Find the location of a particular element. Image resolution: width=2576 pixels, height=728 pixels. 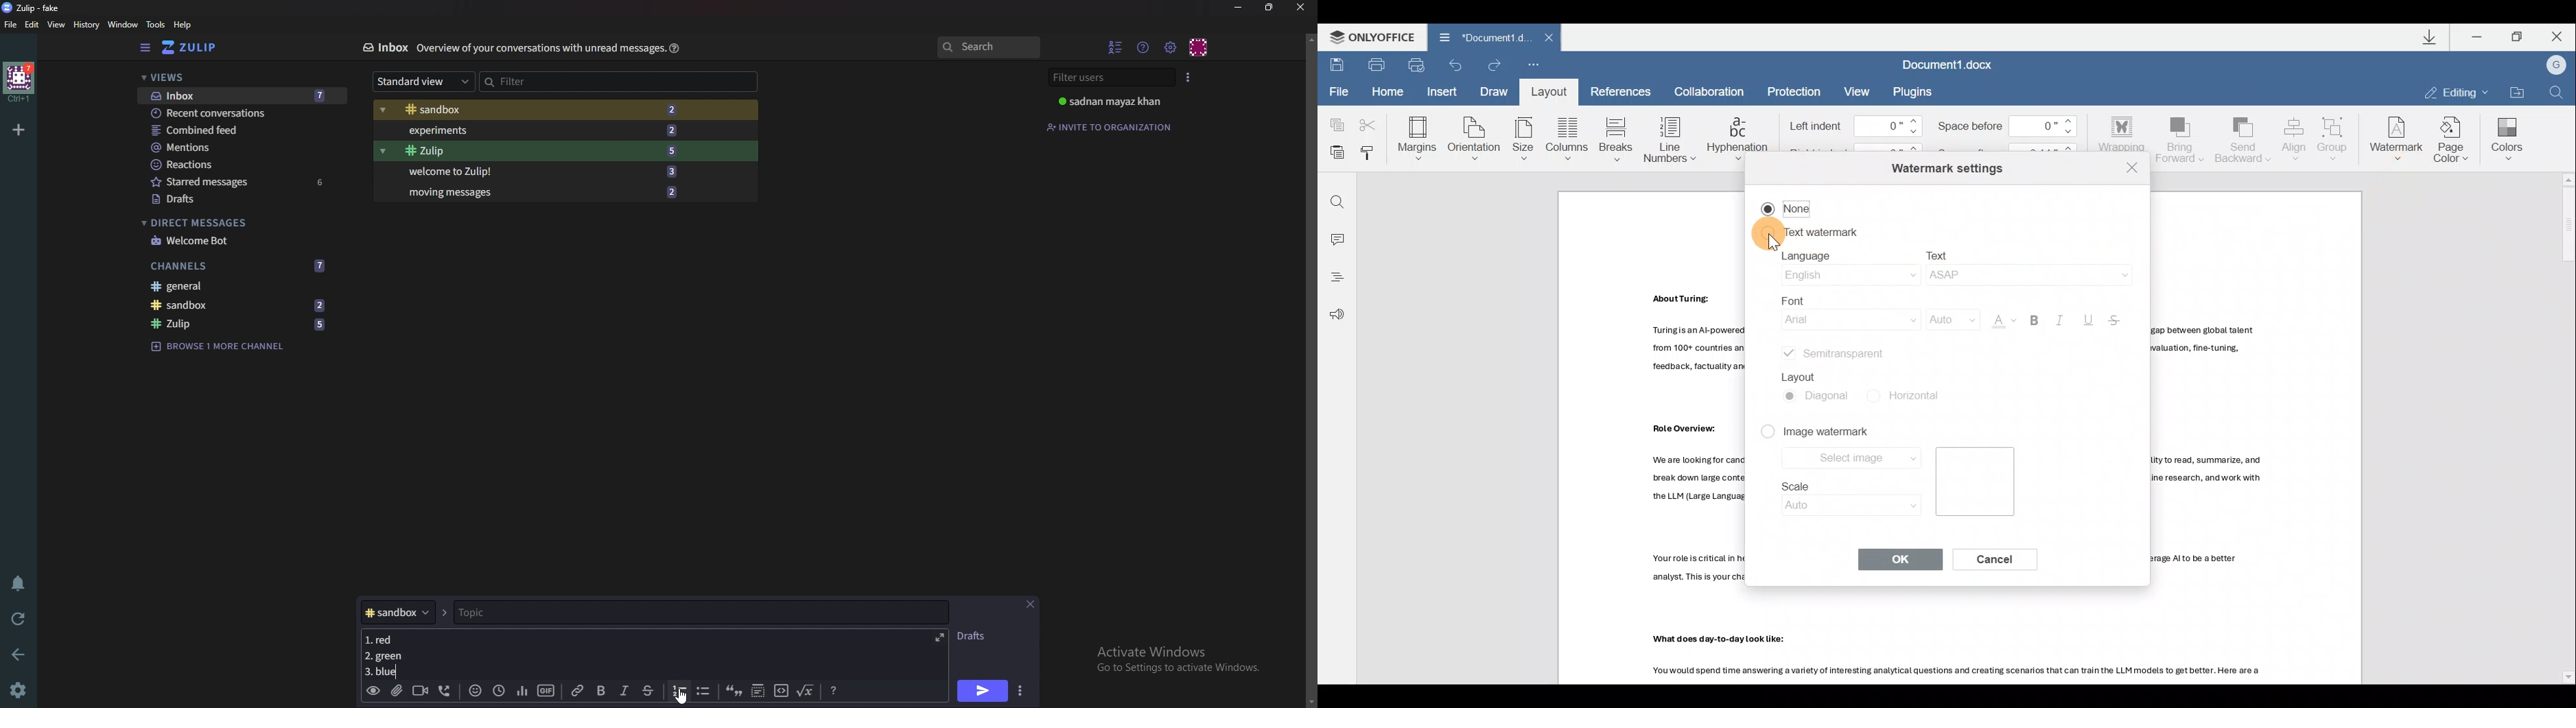

Browse channel is located at coordinates (225, 345).